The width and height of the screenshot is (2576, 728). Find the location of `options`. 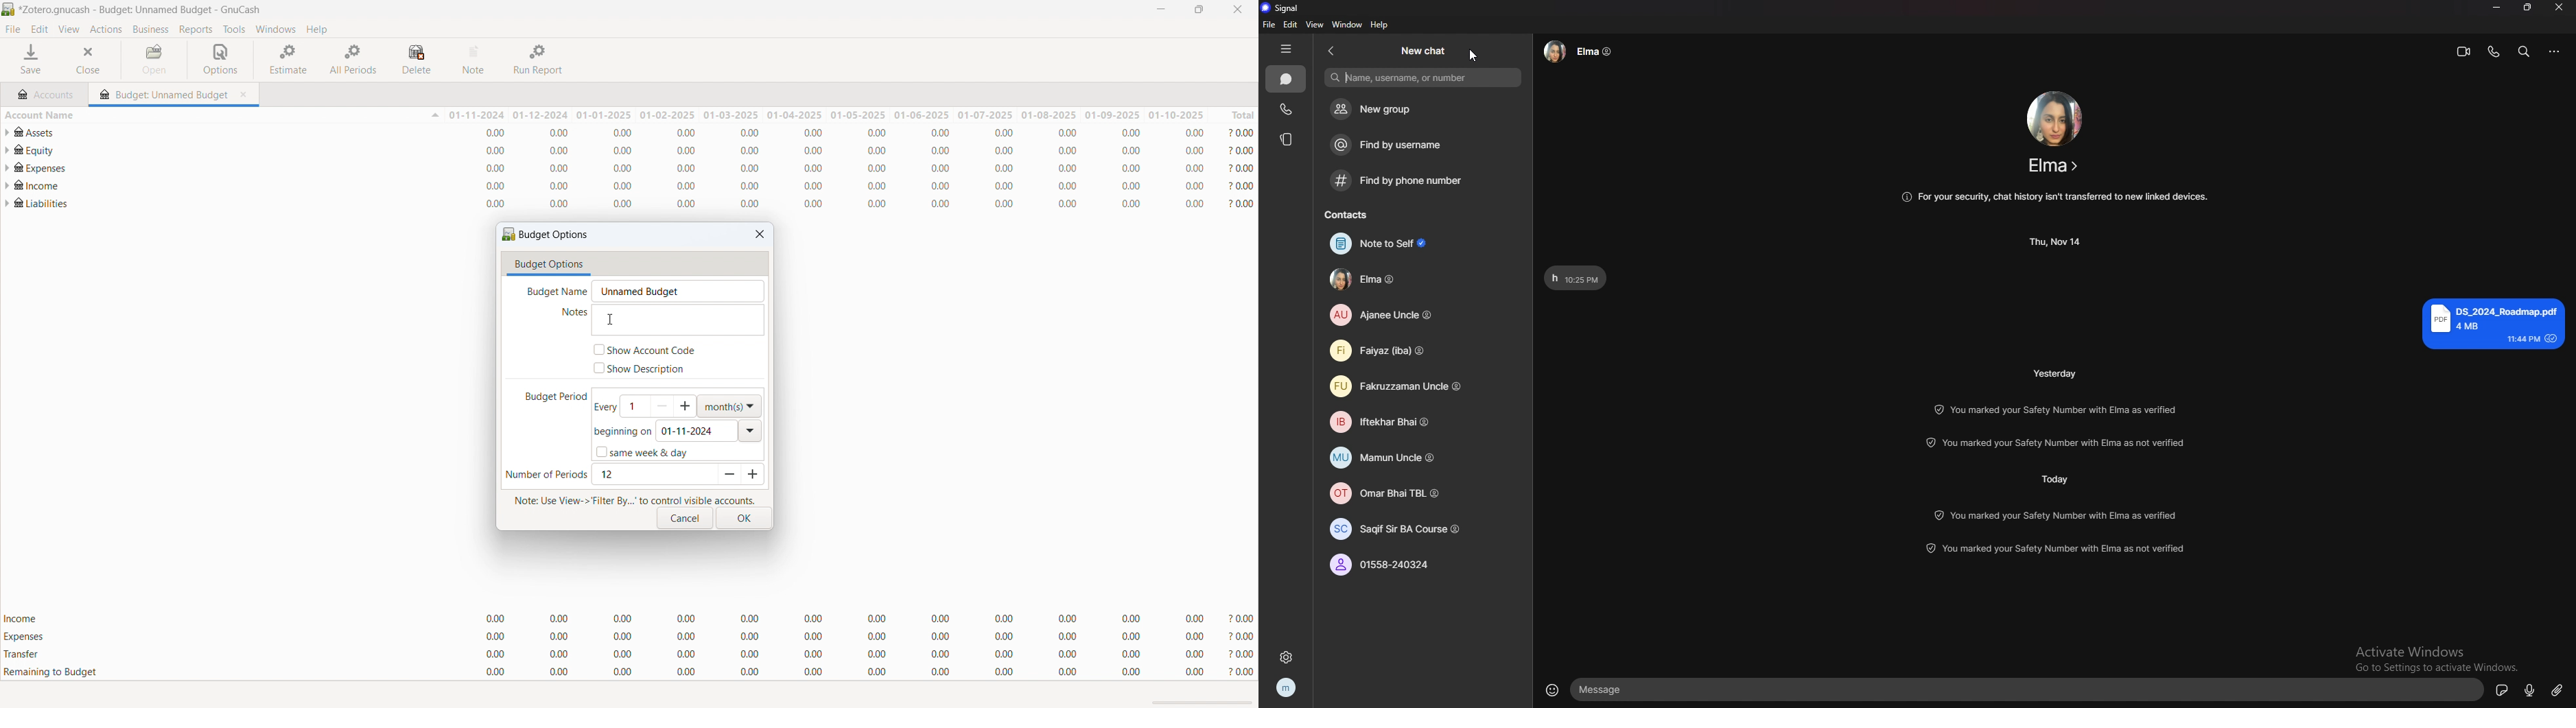

options is located at coordinates (2555, 52).